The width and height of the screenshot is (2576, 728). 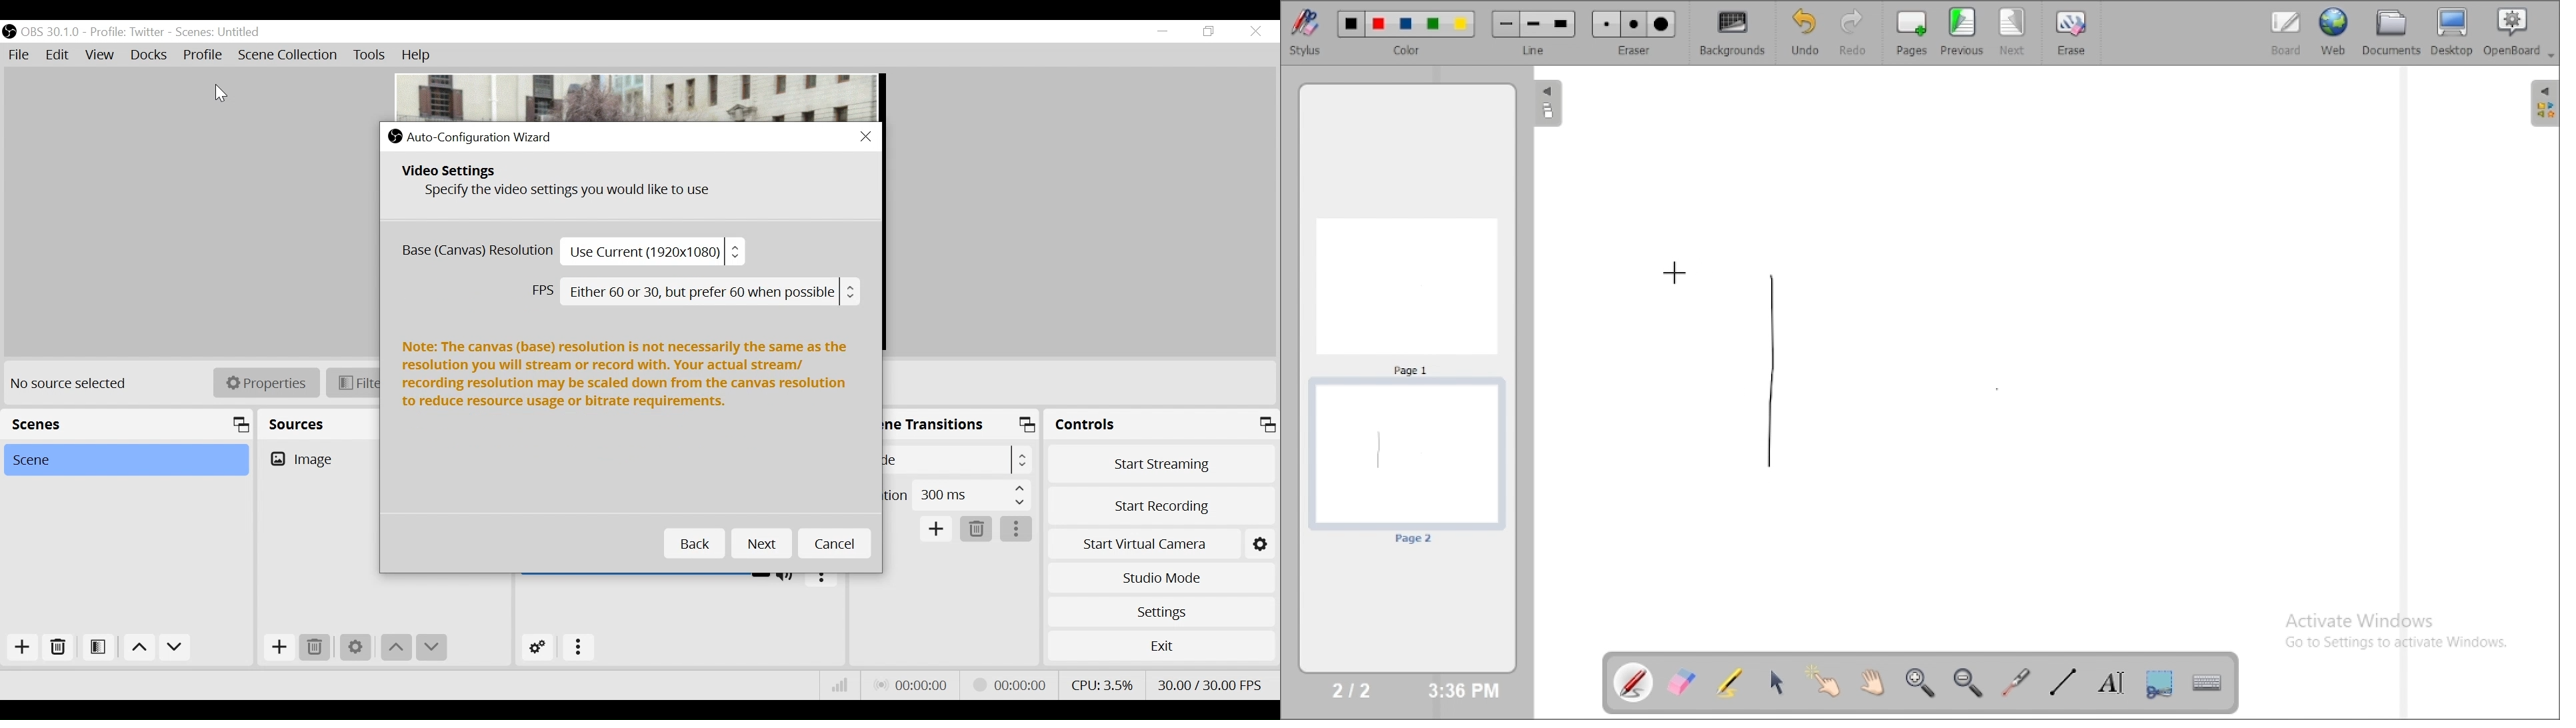 I want to click on Docks, so click(x=149, y=55).